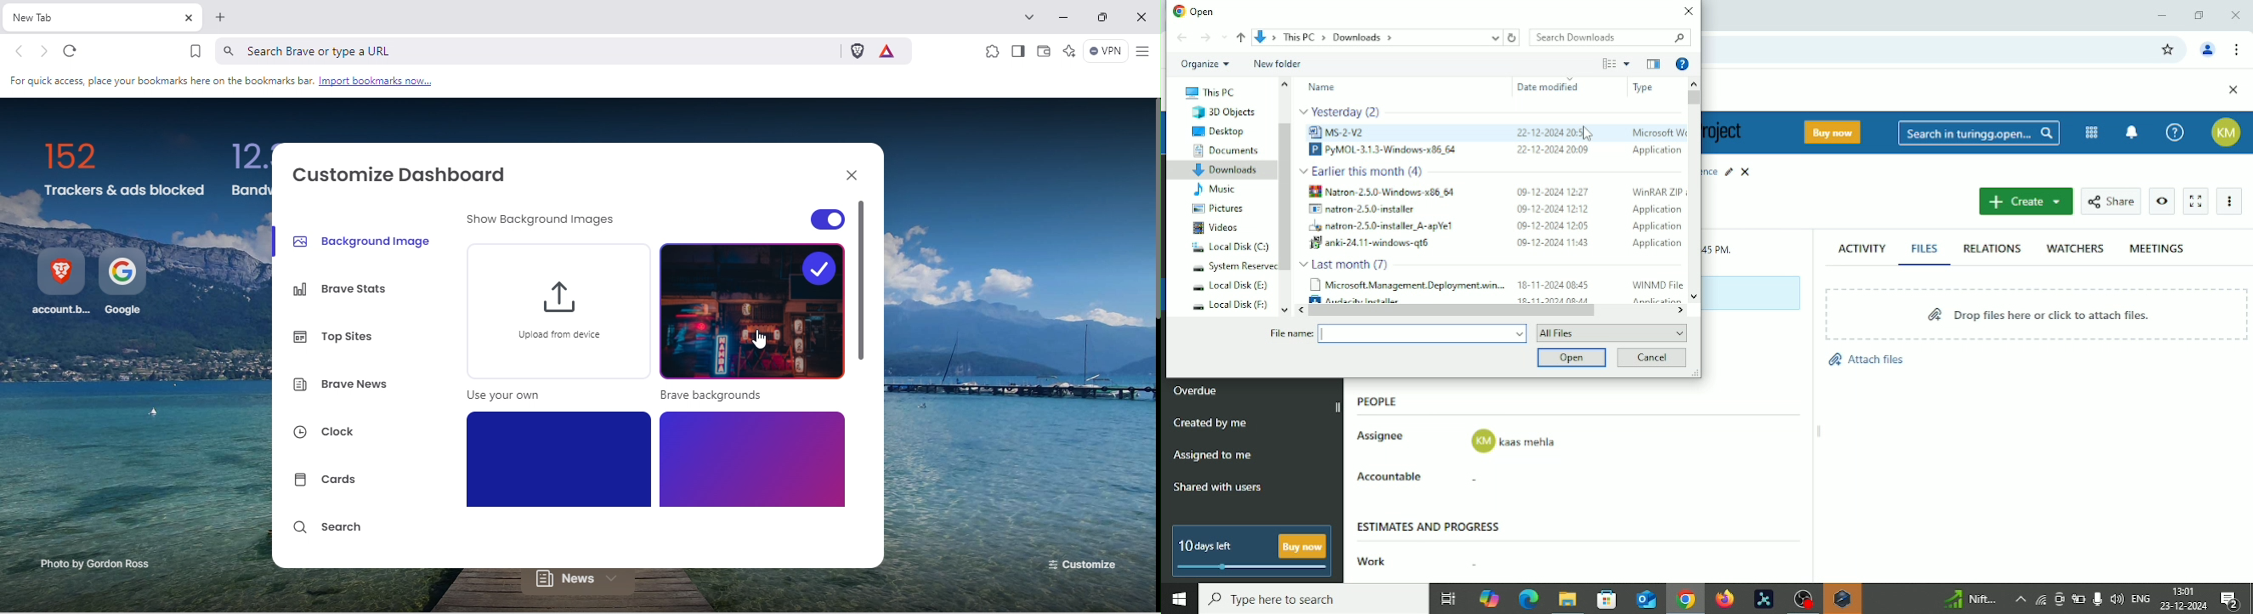 The image size is (2268, 616). Describe the element at coordinates (1339, 406) in the screenshot. I see `hide sidebar` at that location.